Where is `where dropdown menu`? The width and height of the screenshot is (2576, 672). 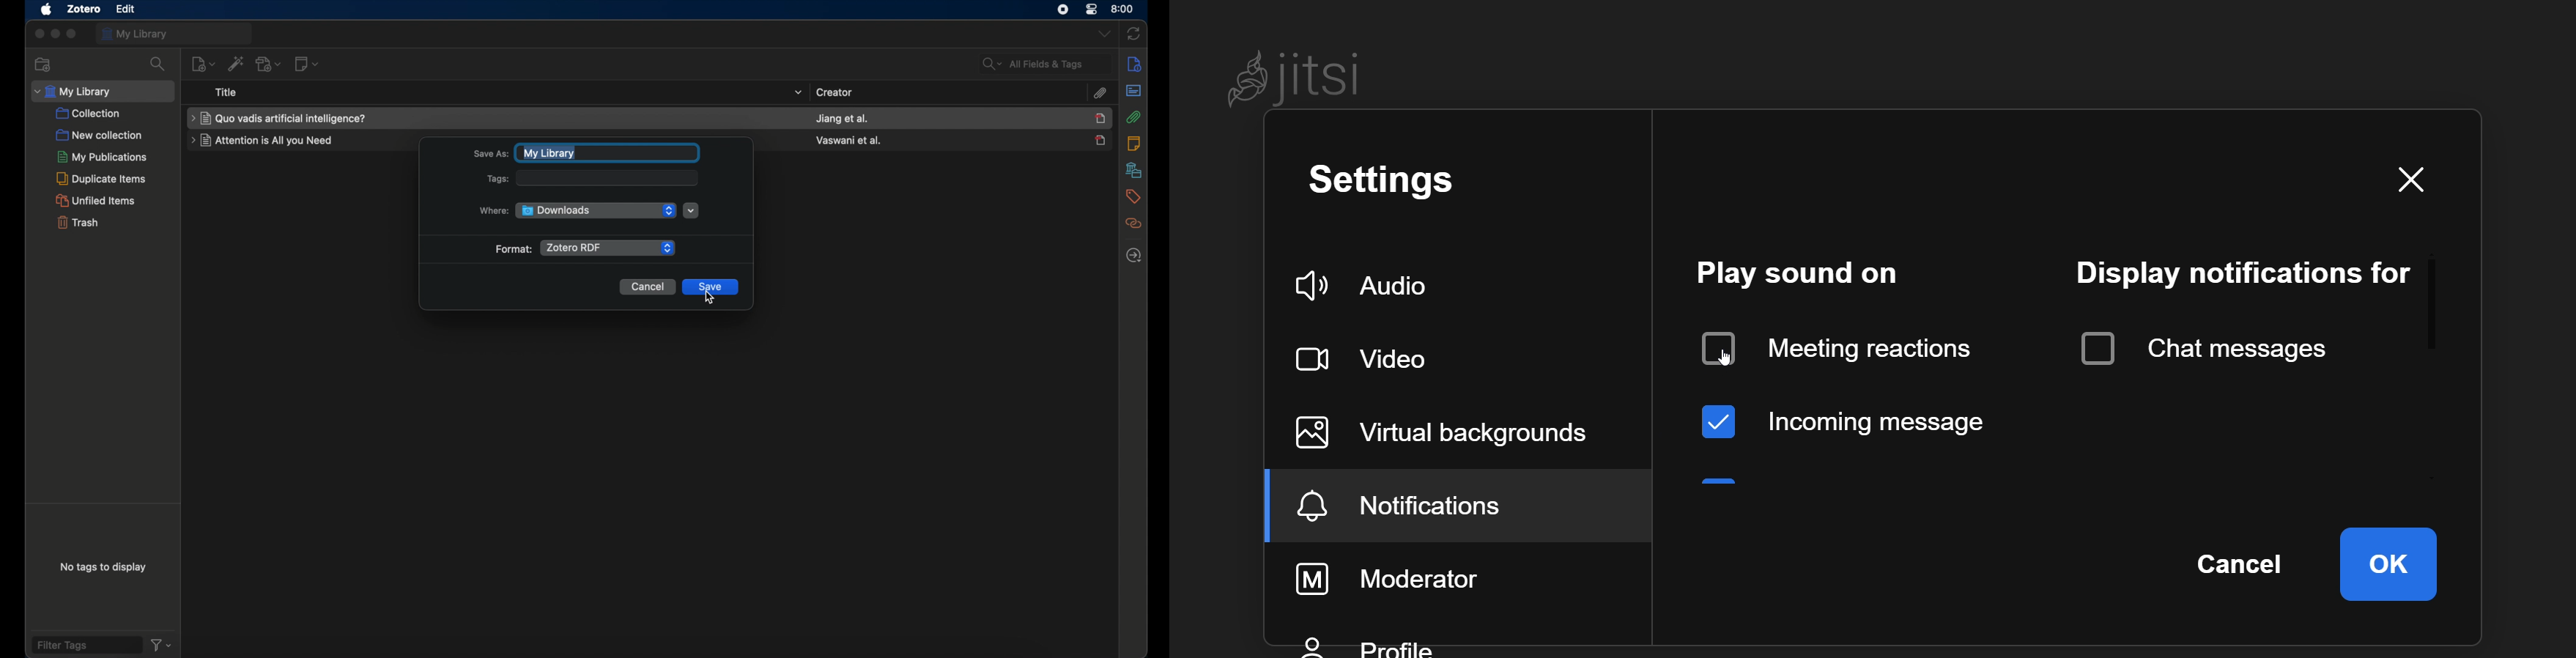 where dropdown menu is located at coordinates (693, 211).